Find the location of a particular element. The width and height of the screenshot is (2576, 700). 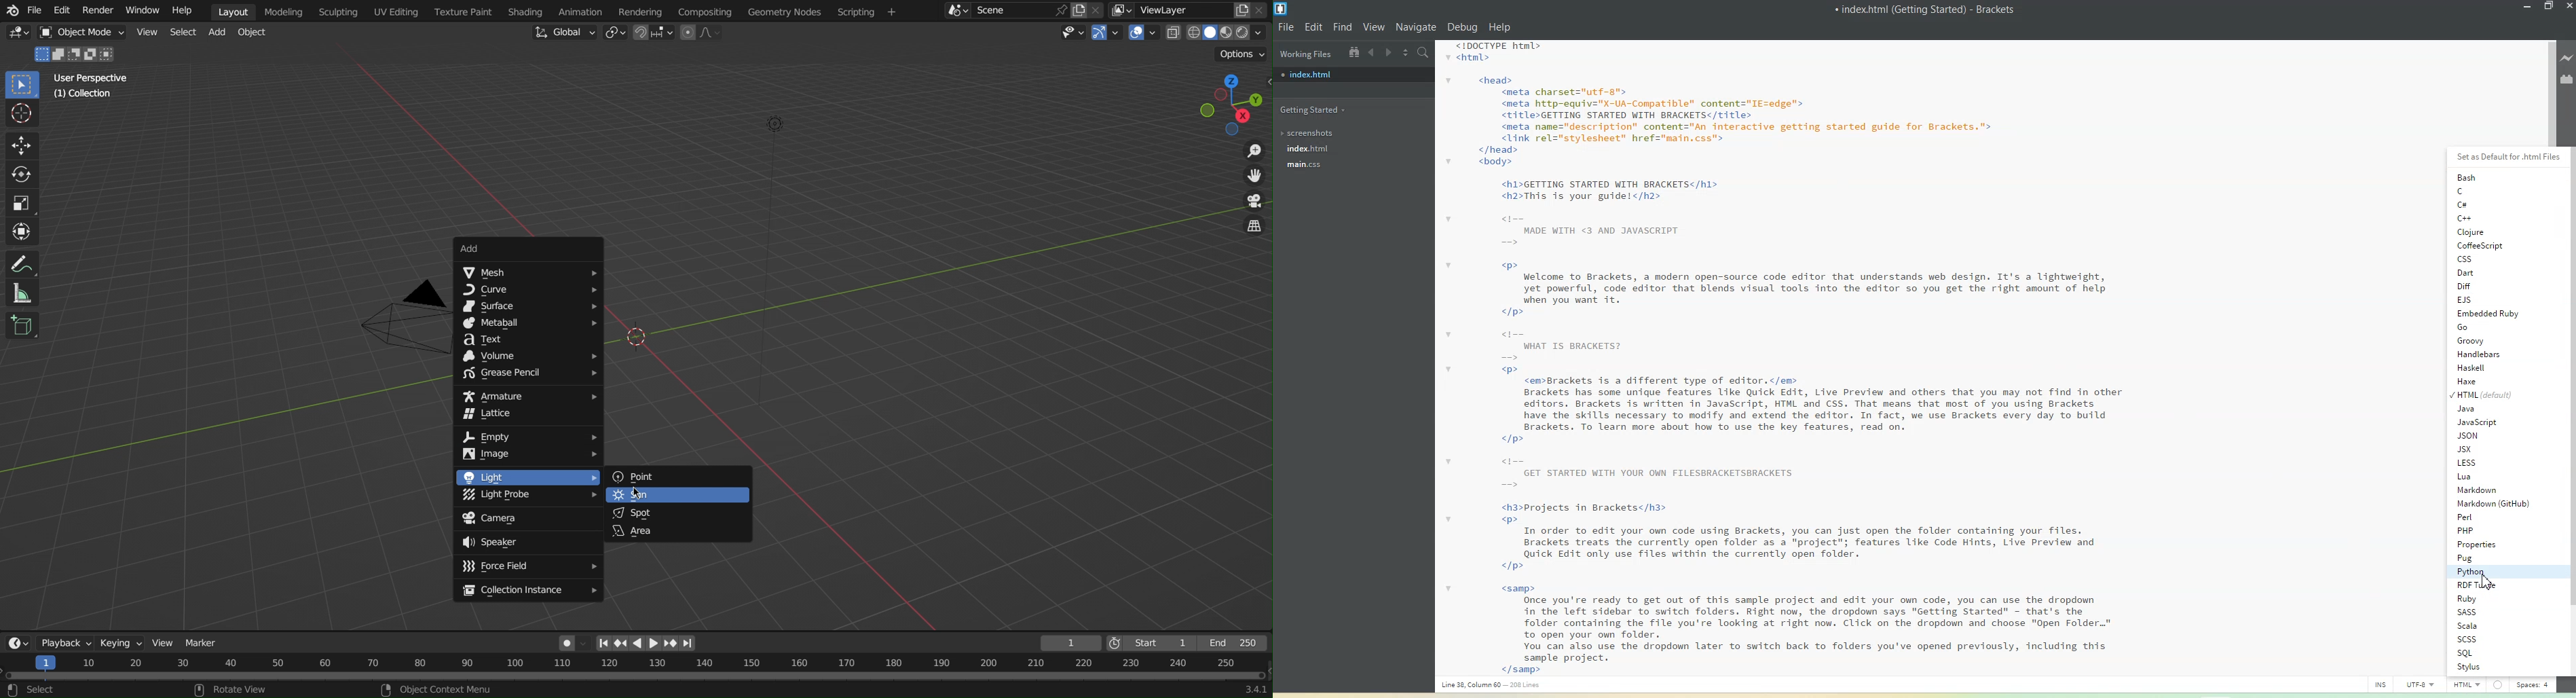

View is located at coordinates (1375, 26).